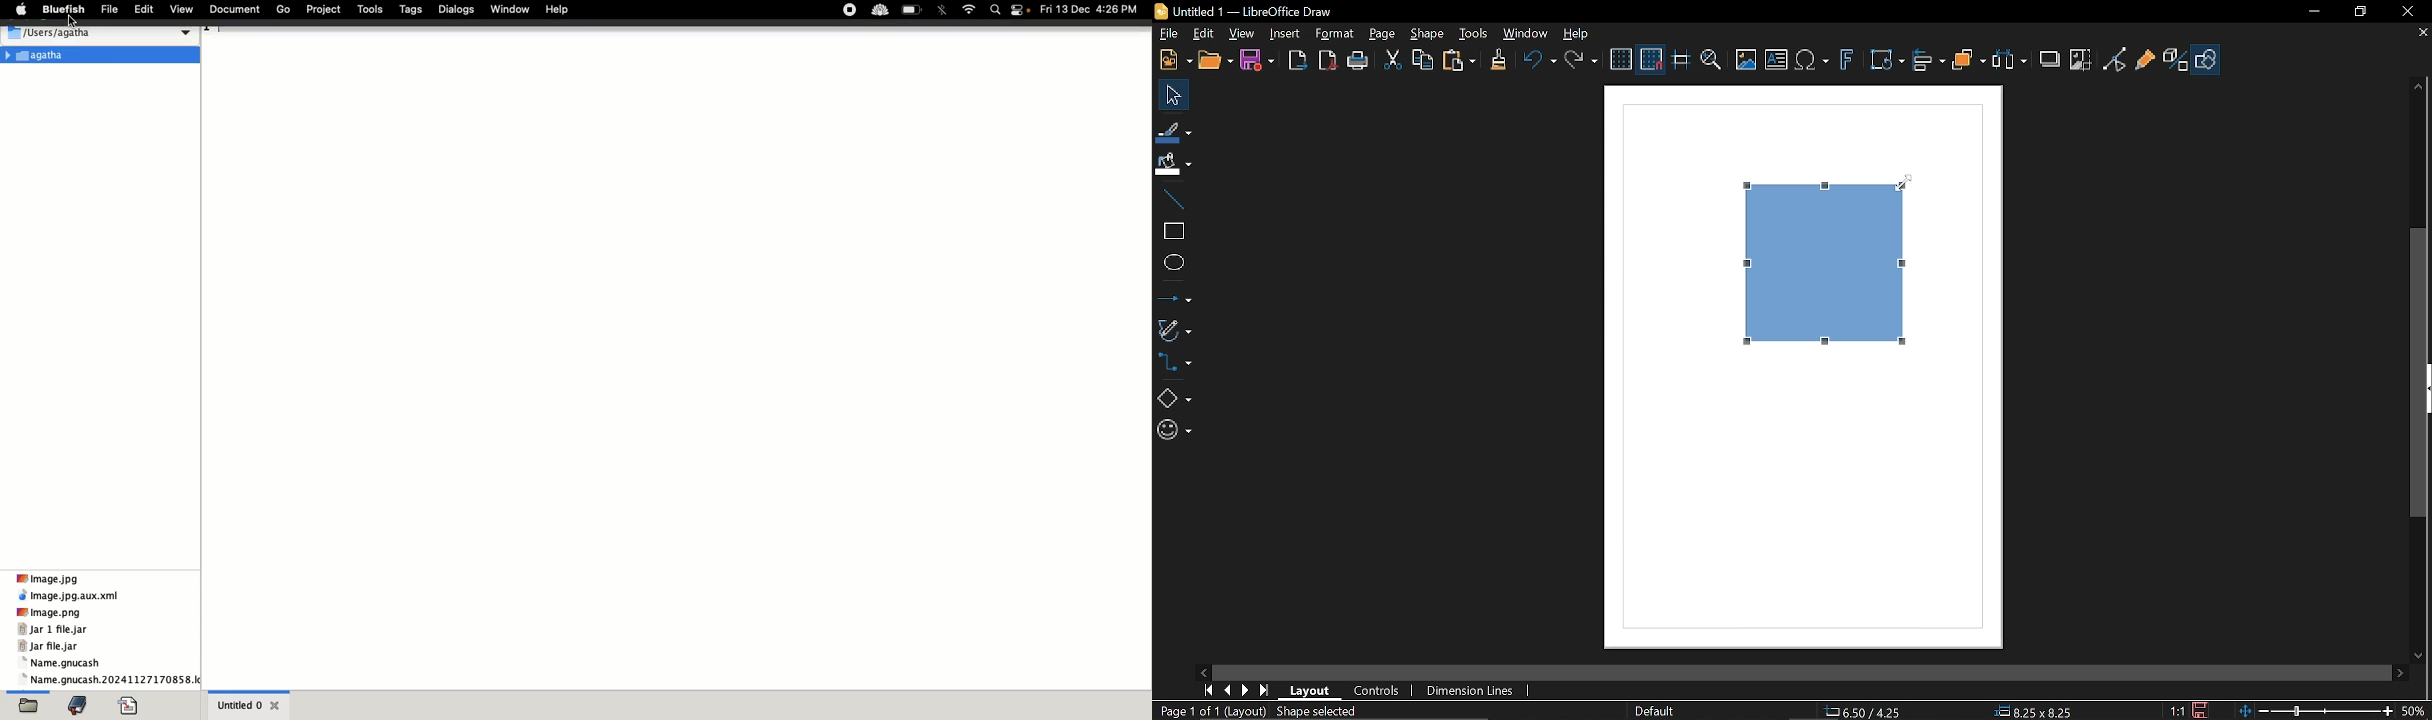  Describe the element at coordinates (1201, 669) in the screenshot. I see `Move left` at that location.